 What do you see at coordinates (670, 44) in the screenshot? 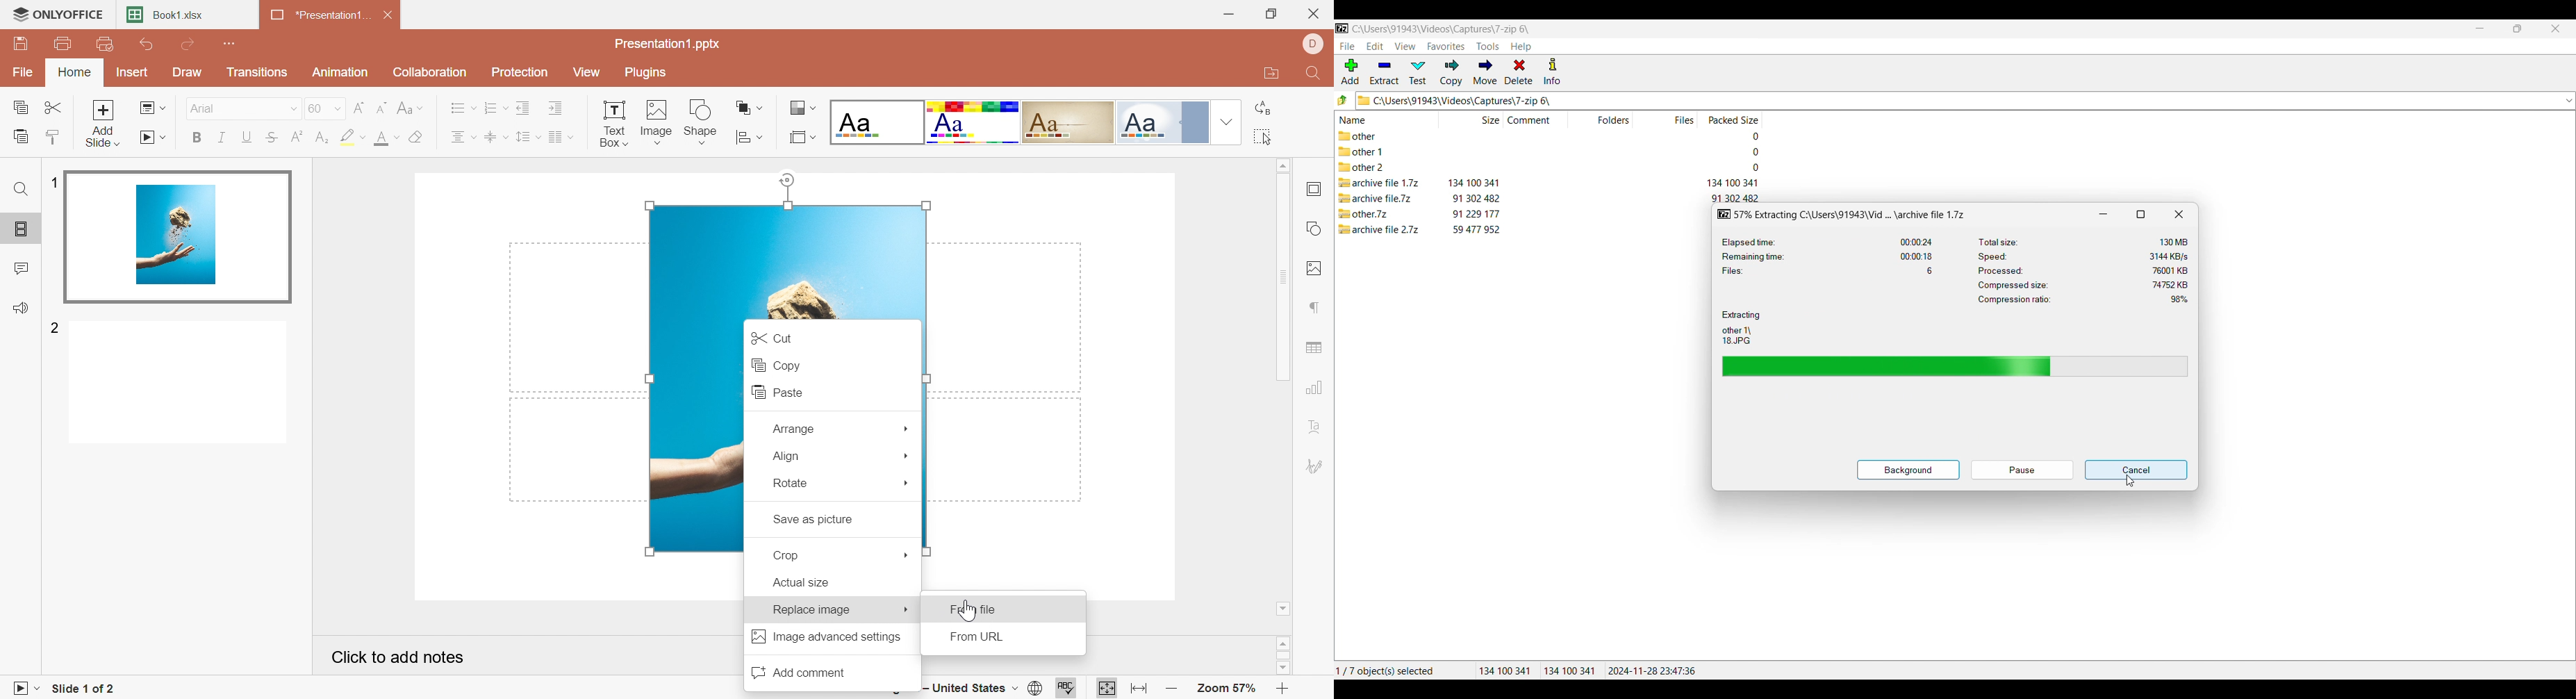
I see `Presentation1.pptx` at bounding box center [670, 44].